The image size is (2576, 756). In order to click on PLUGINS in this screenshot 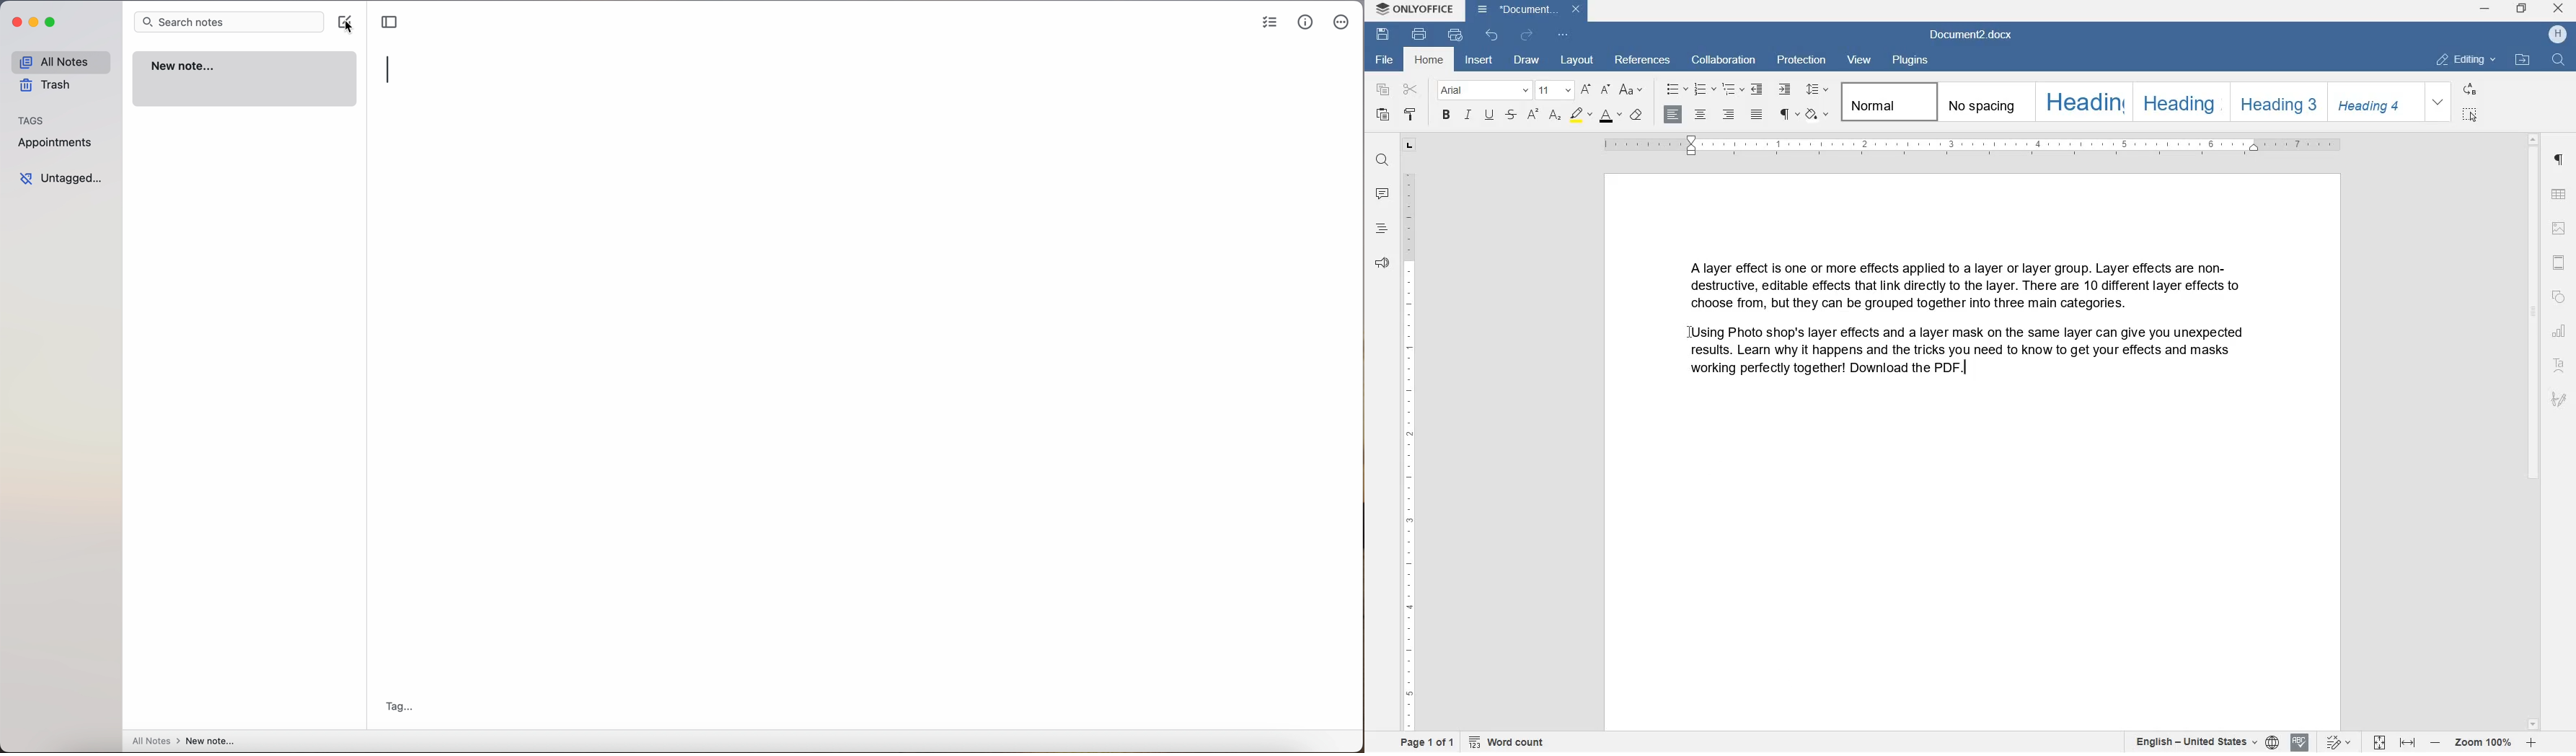, I will do `click(1910, 61)`.